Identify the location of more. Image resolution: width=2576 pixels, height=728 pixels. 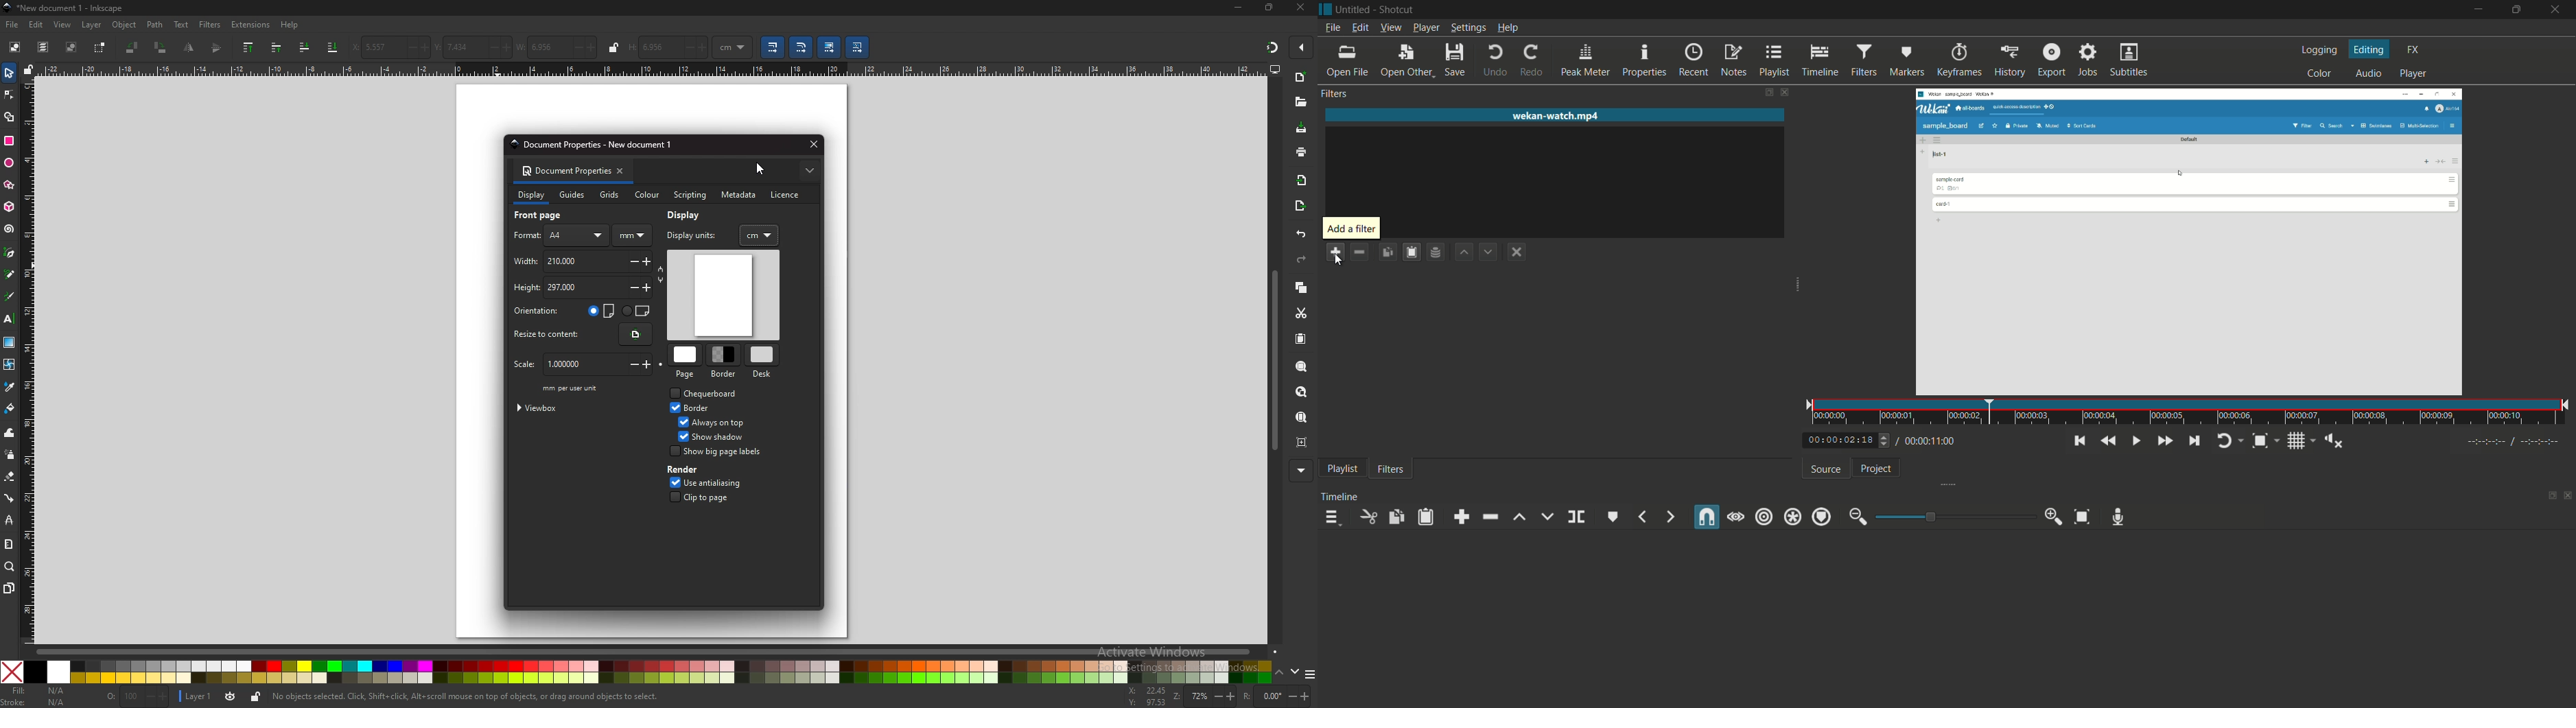
(809, 171).